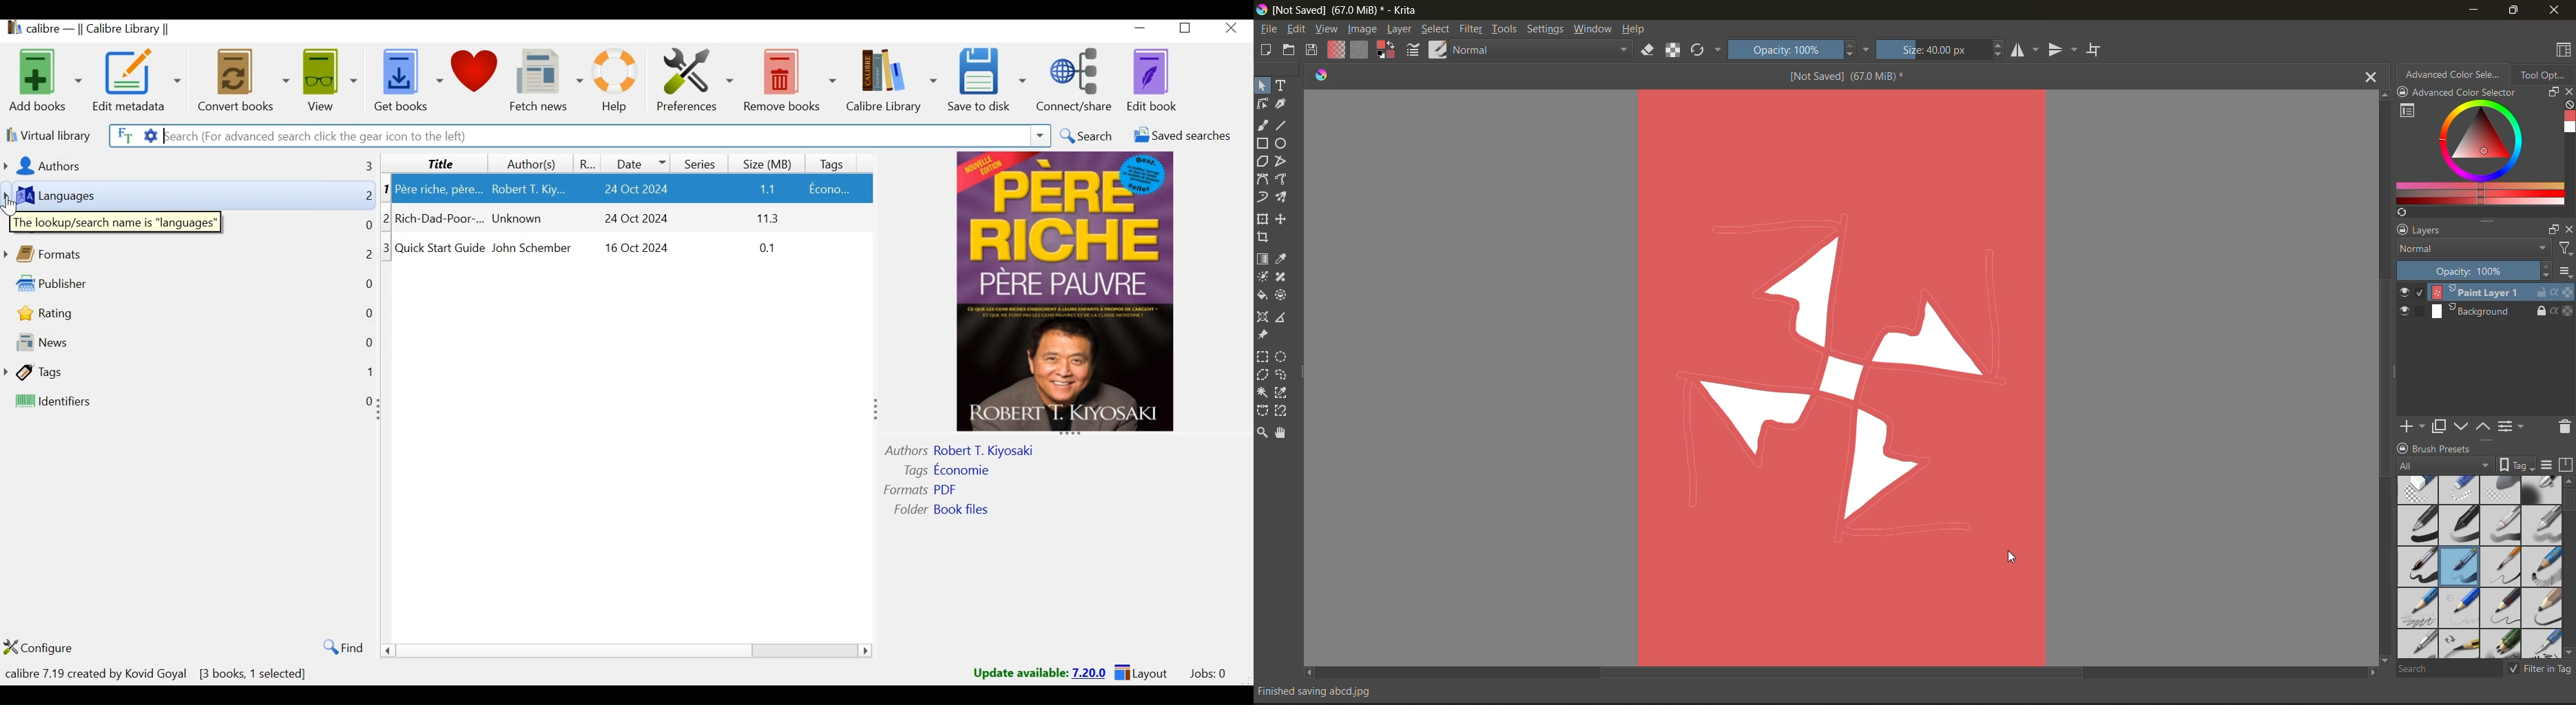 Image resolution: width=2576 pixels, height=728 pixels. Describe the element at coordinates (1263, 217) in the screenshot. I see `tools` at that location.